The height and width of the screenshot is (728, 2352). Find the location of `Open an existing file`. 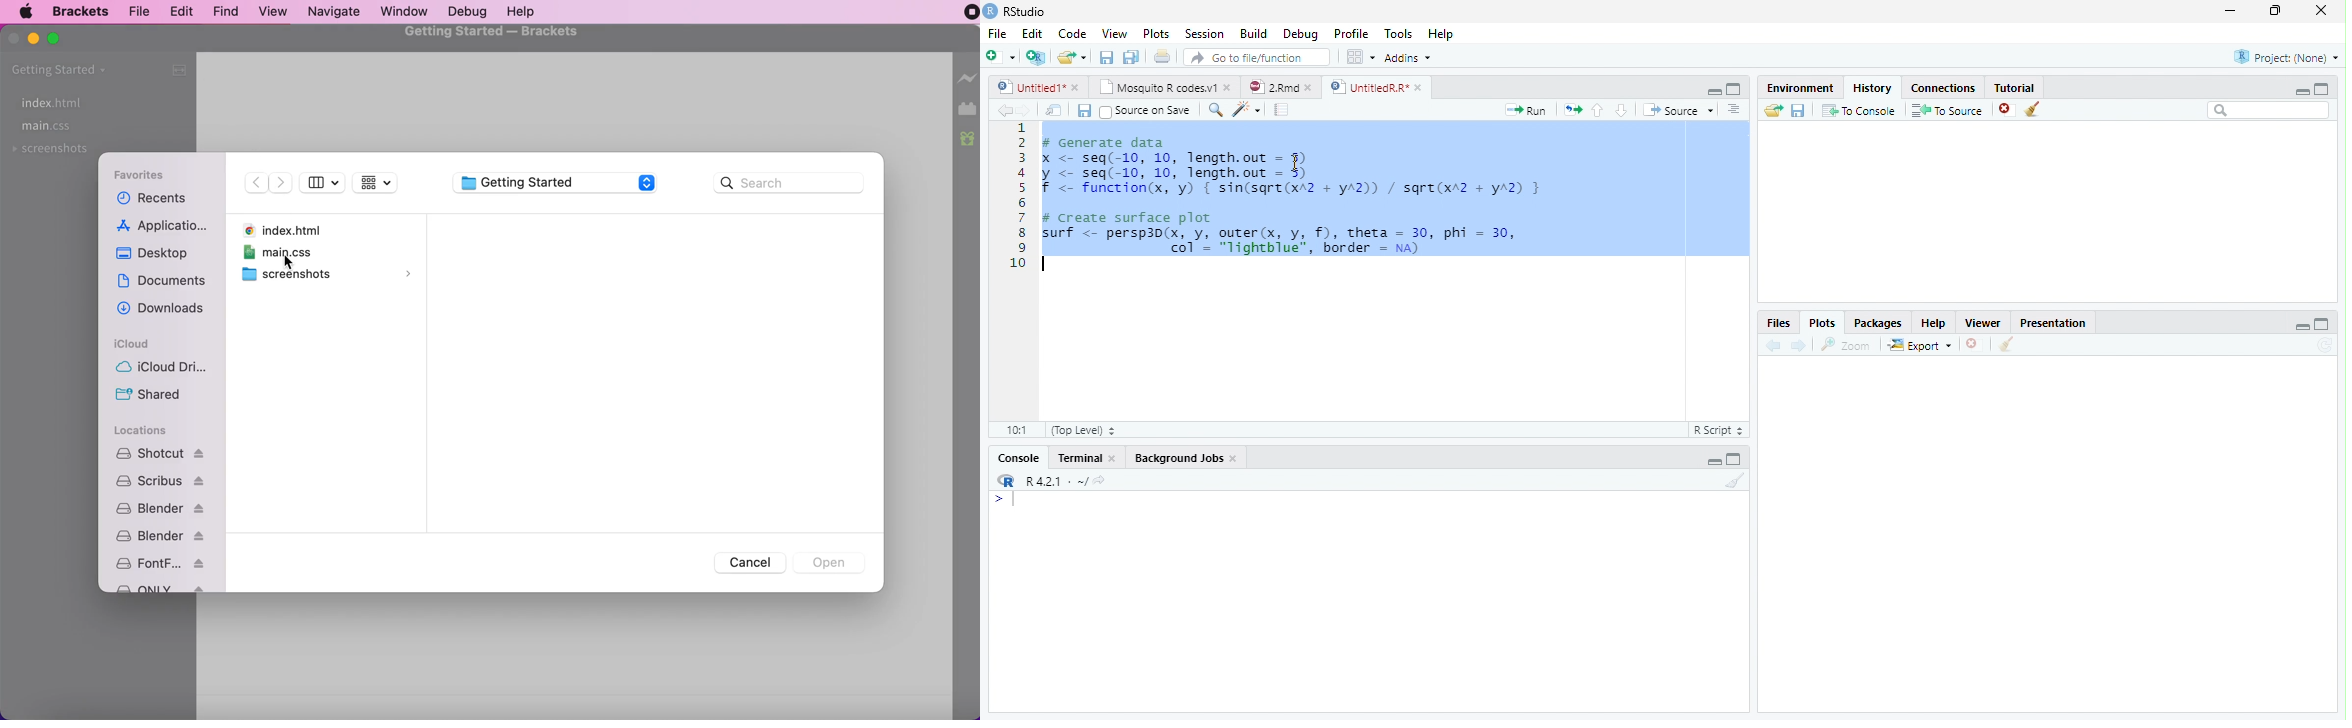

Open an existing file is located at coordinates (1064, 57).